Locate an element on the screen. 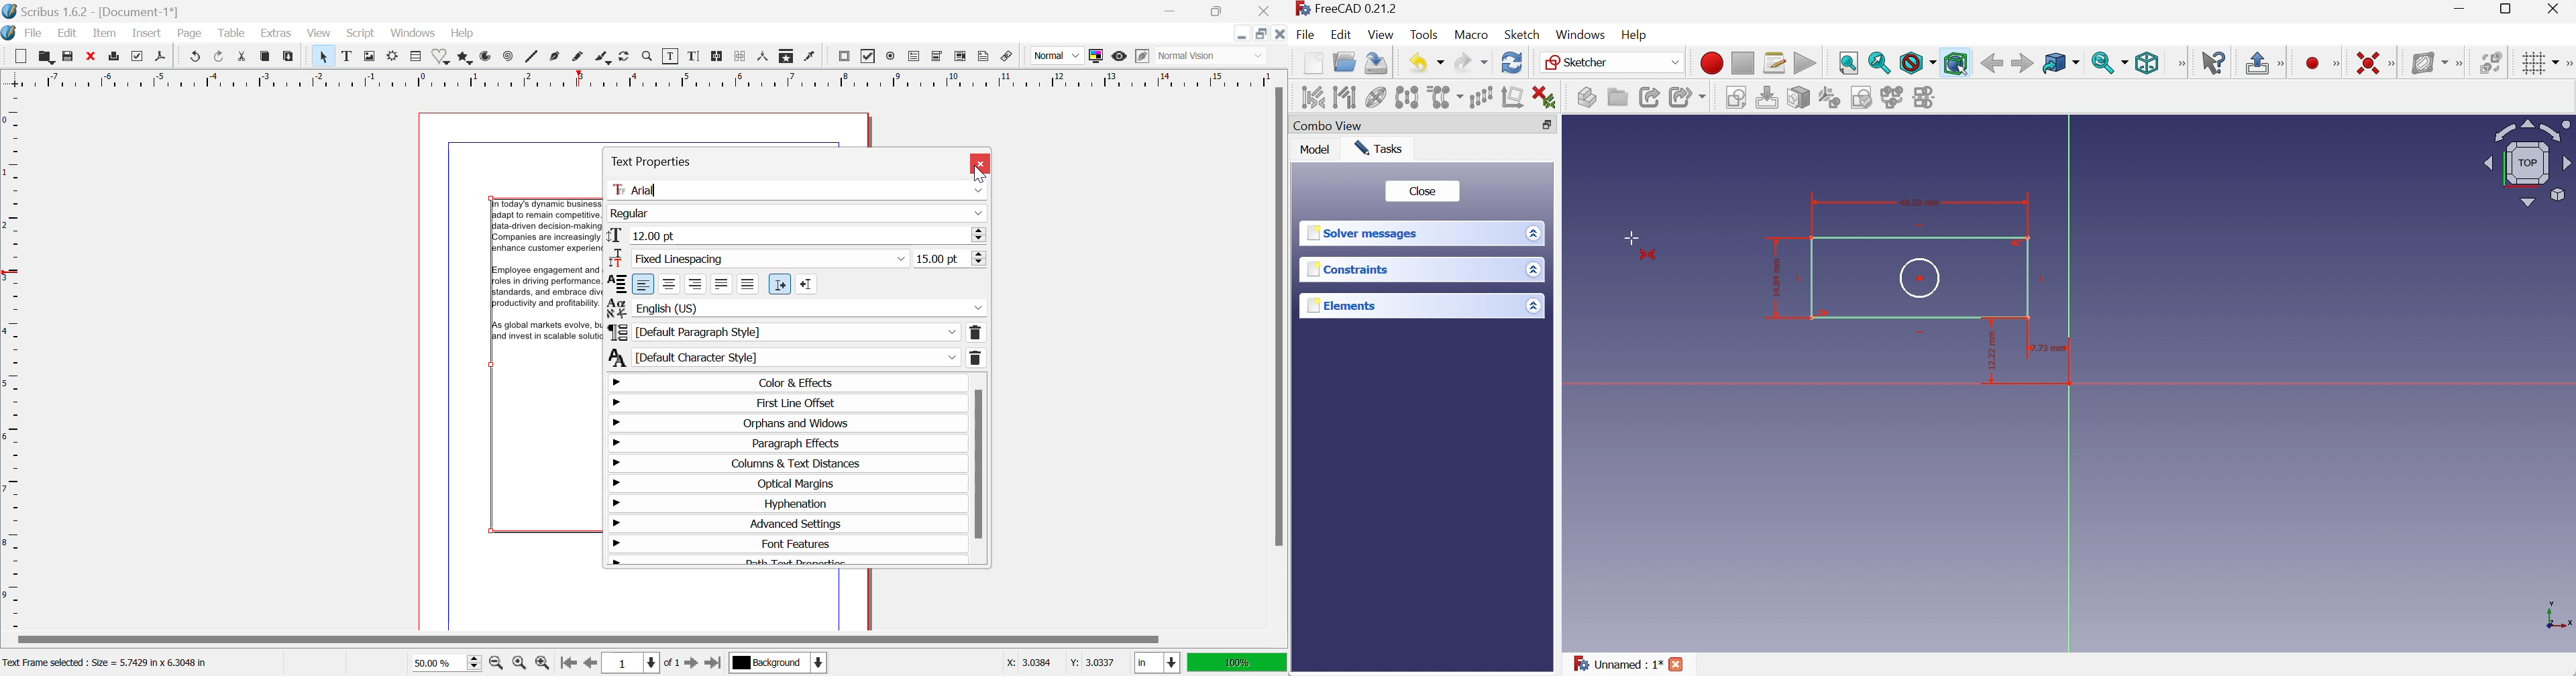 This screenshot has height=700, width=2576. Select is located at coordinates (325, 55).